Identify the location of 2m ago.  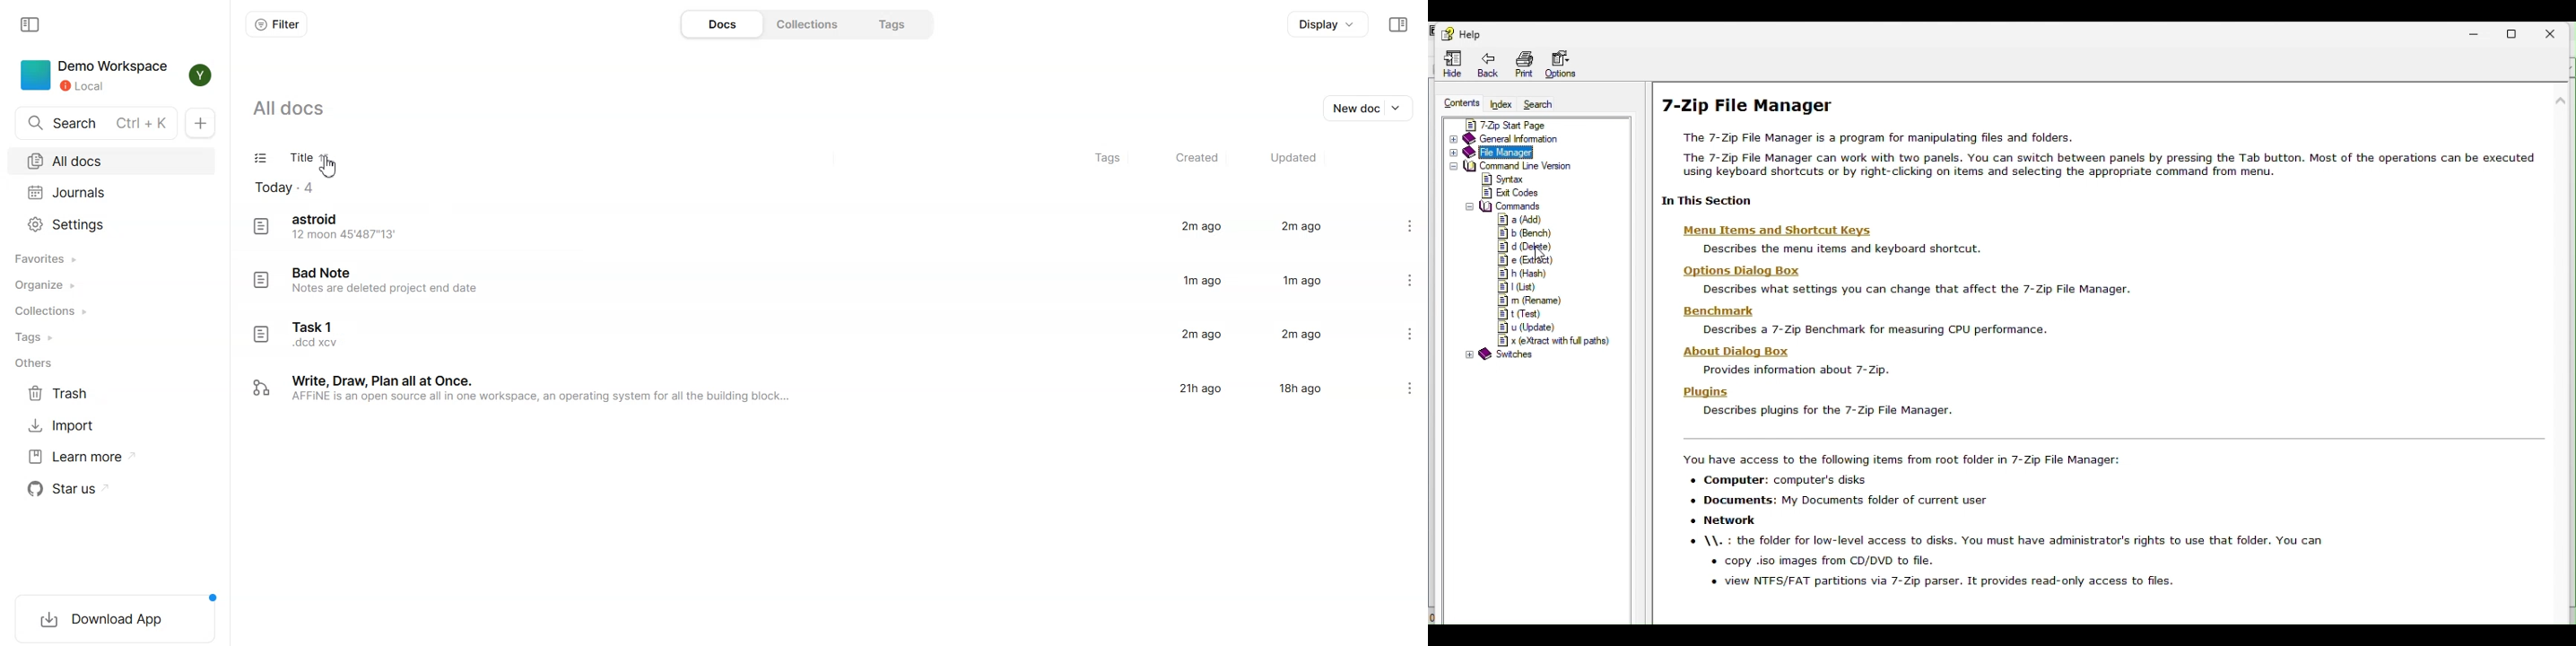
(1202, 228).